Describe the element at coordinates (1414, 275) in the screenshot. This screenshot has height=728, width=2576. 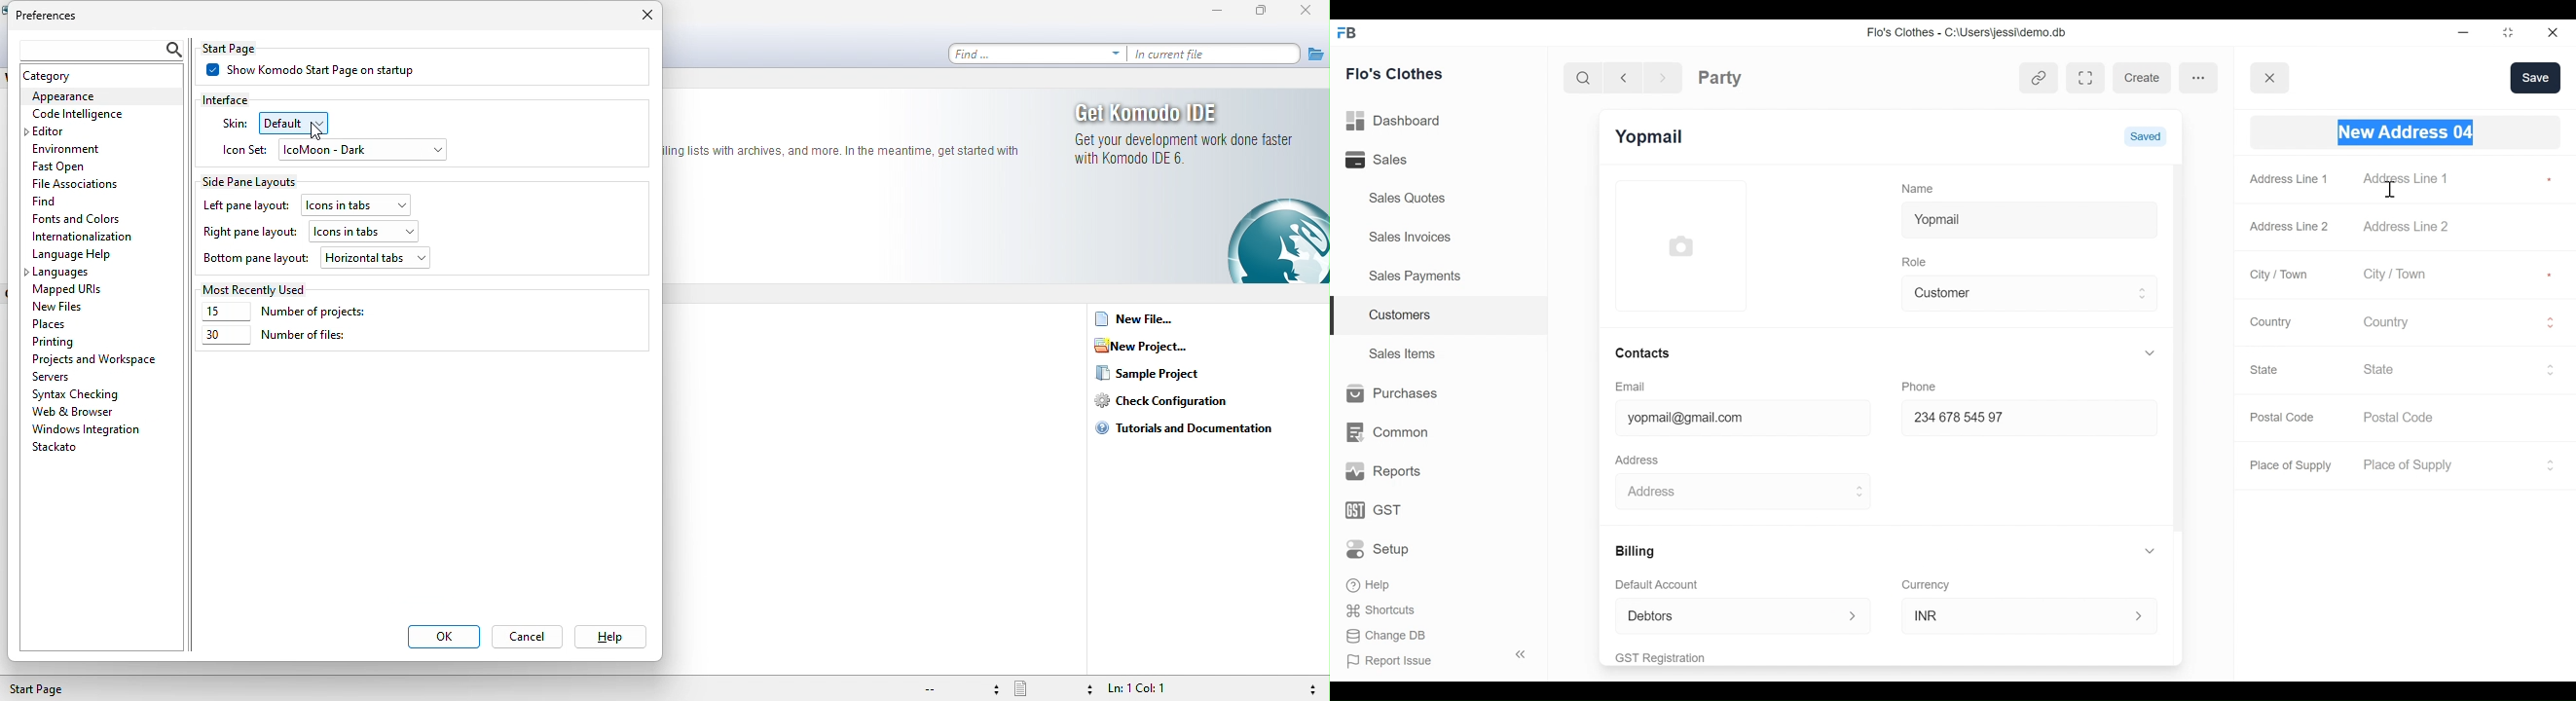
I see `Sales Payments` at that location.